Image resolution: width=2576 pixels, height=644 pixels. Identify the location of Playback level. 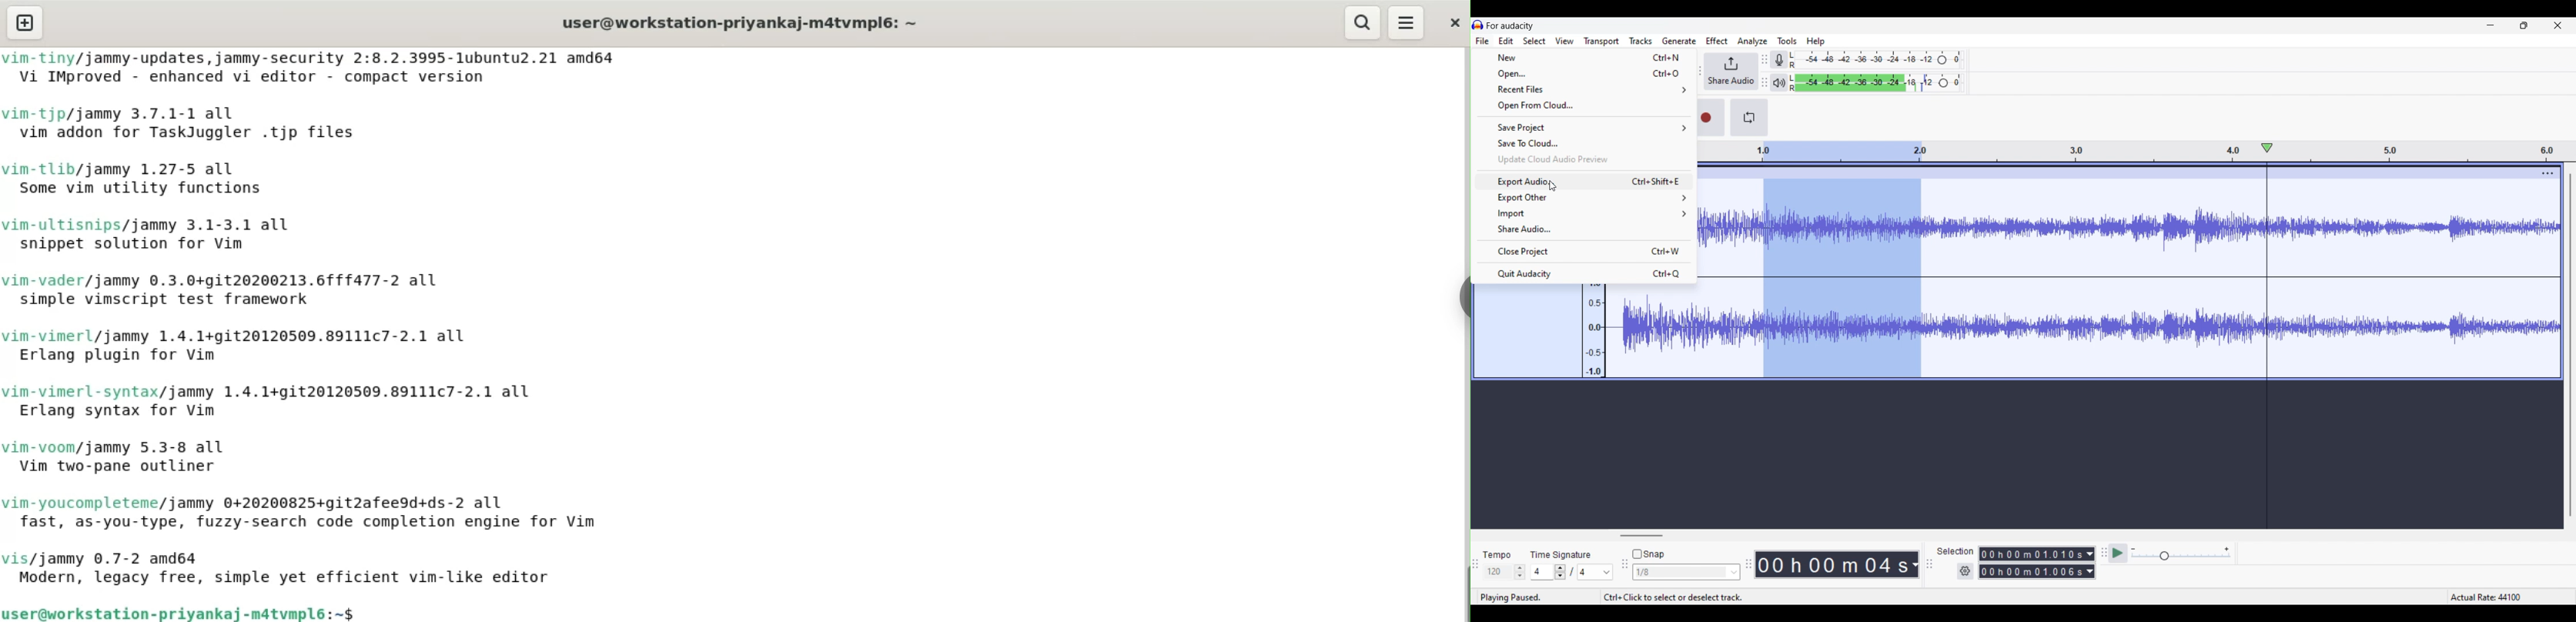
(1877, 82).